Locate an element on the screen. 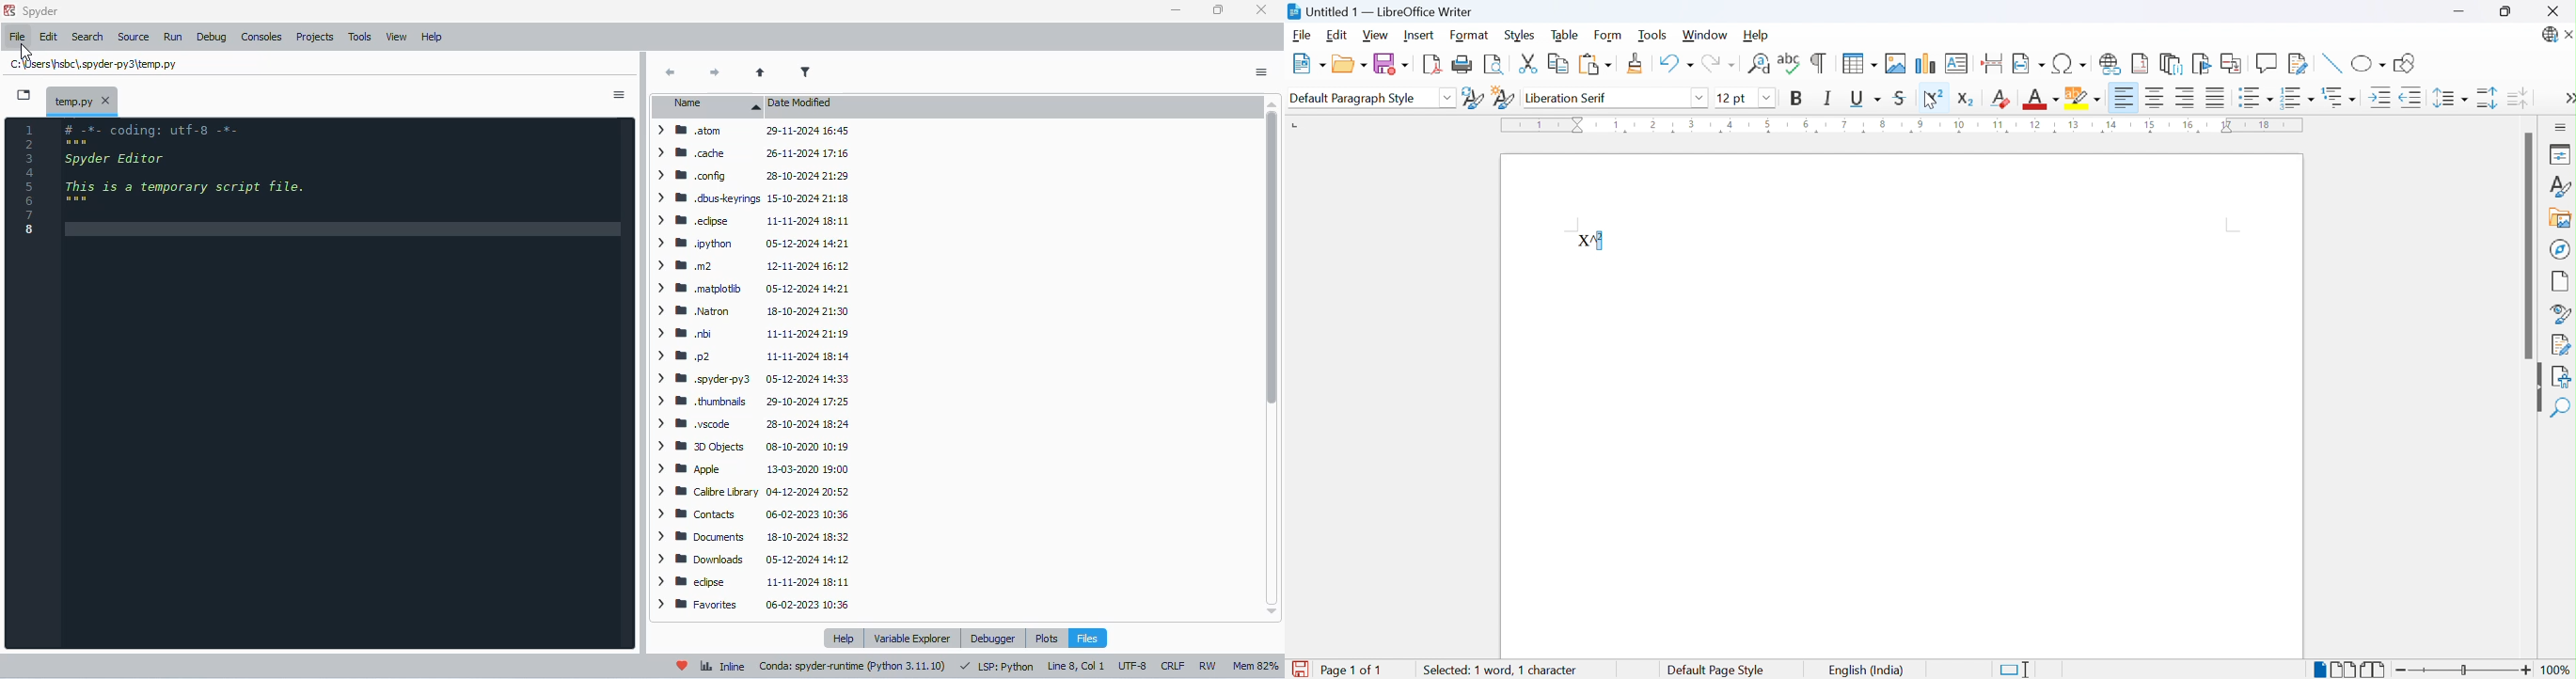  Strikethrough is located at coordinates (1902, 98).